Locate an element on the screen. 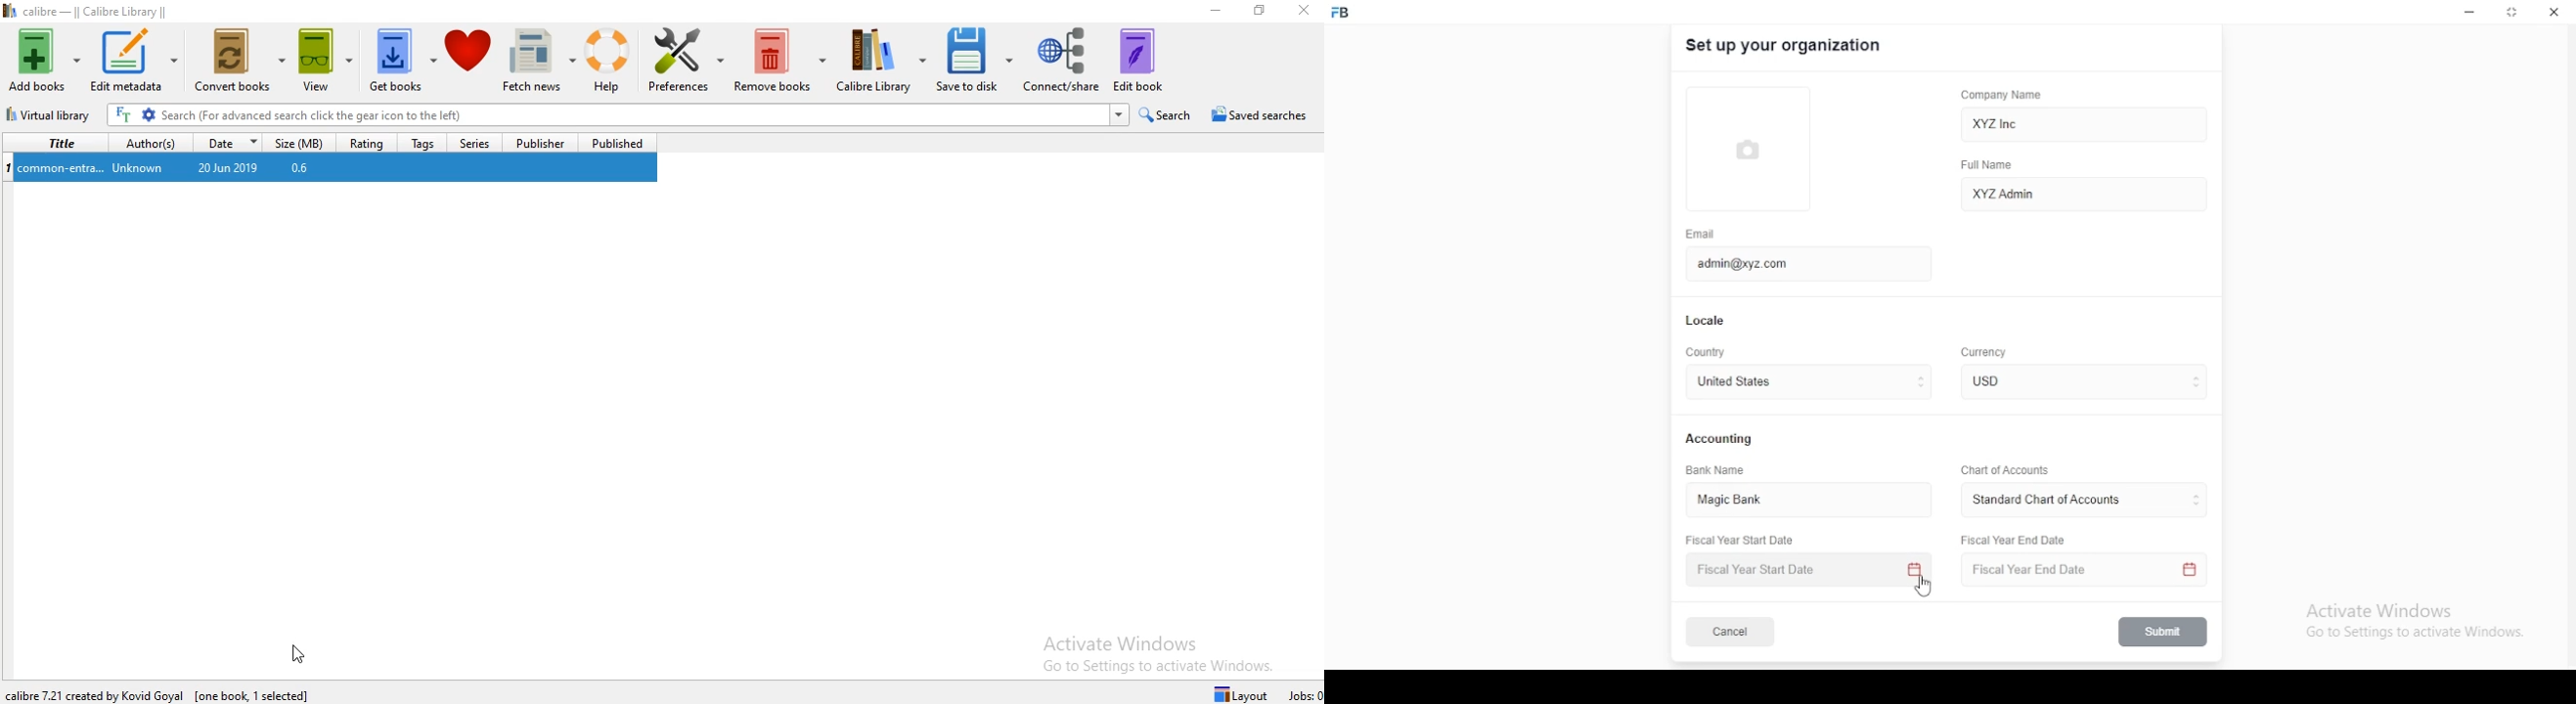 This screenshot has height=728, width=2576. Rating is located at coordinates (370, 142).